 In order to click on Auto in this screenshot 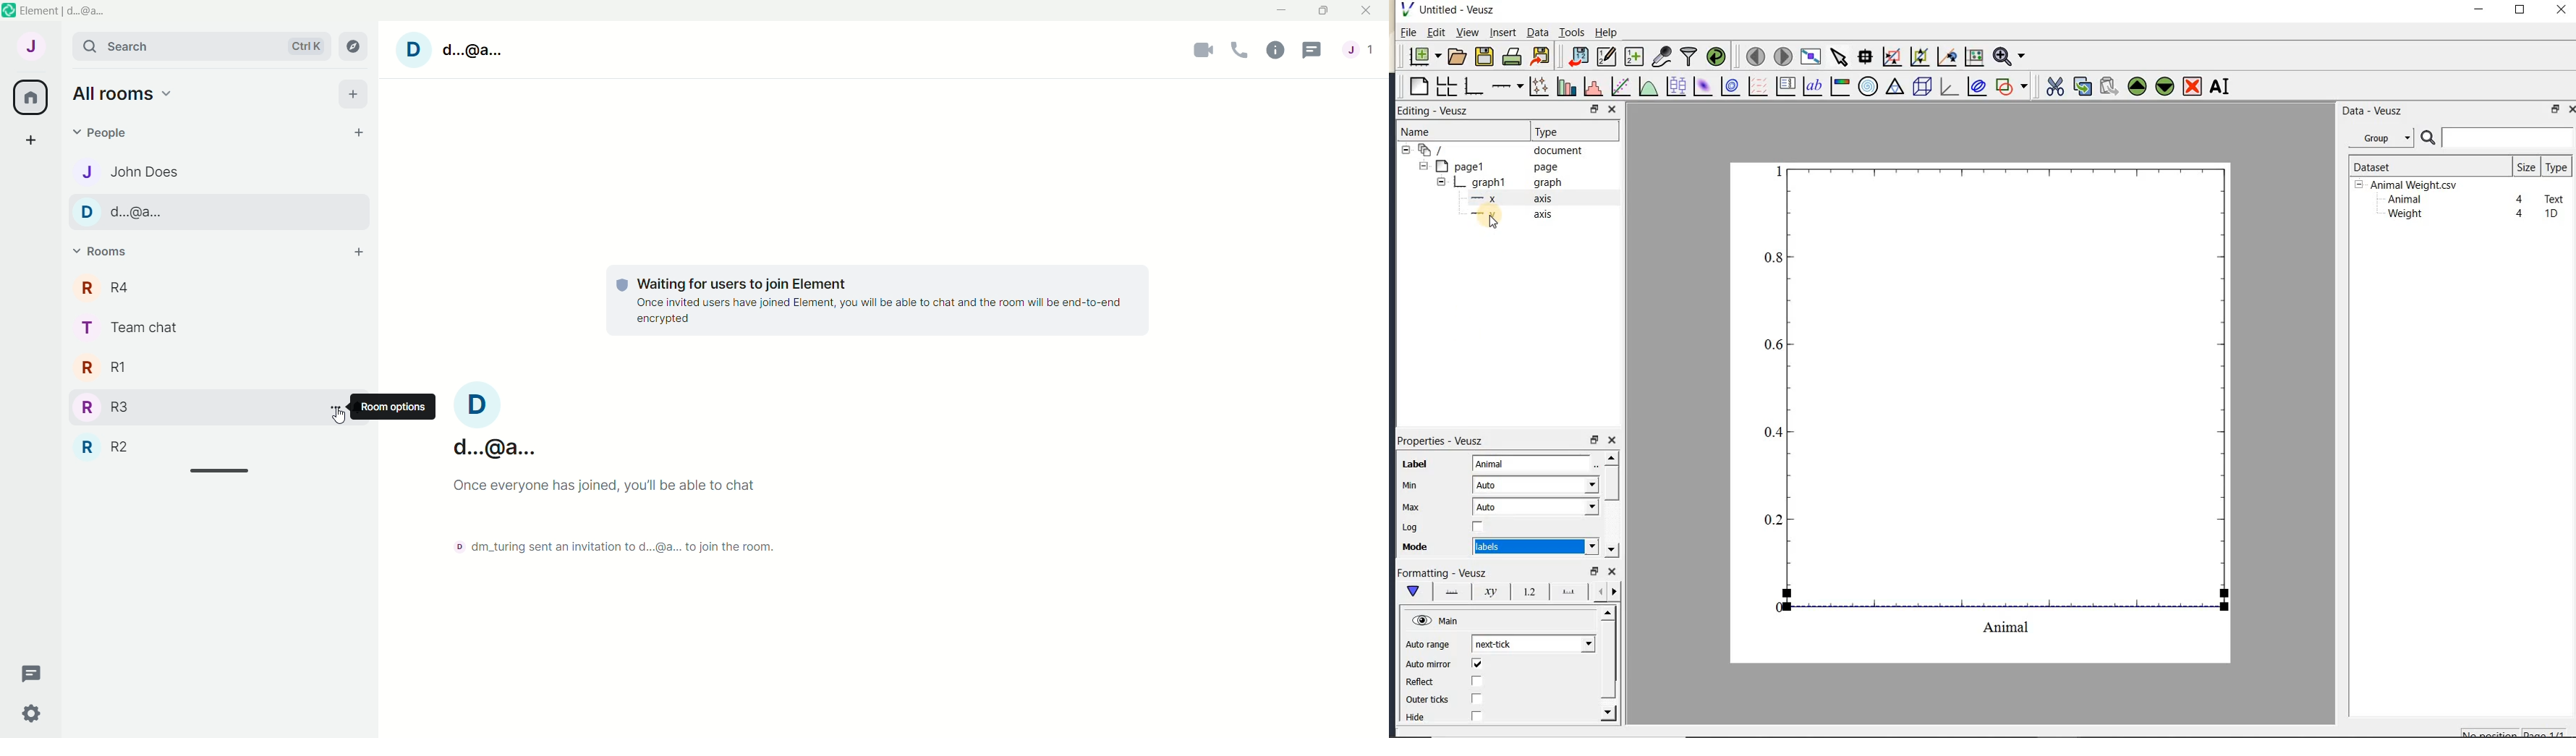, I will do `click(1535, 485)`.